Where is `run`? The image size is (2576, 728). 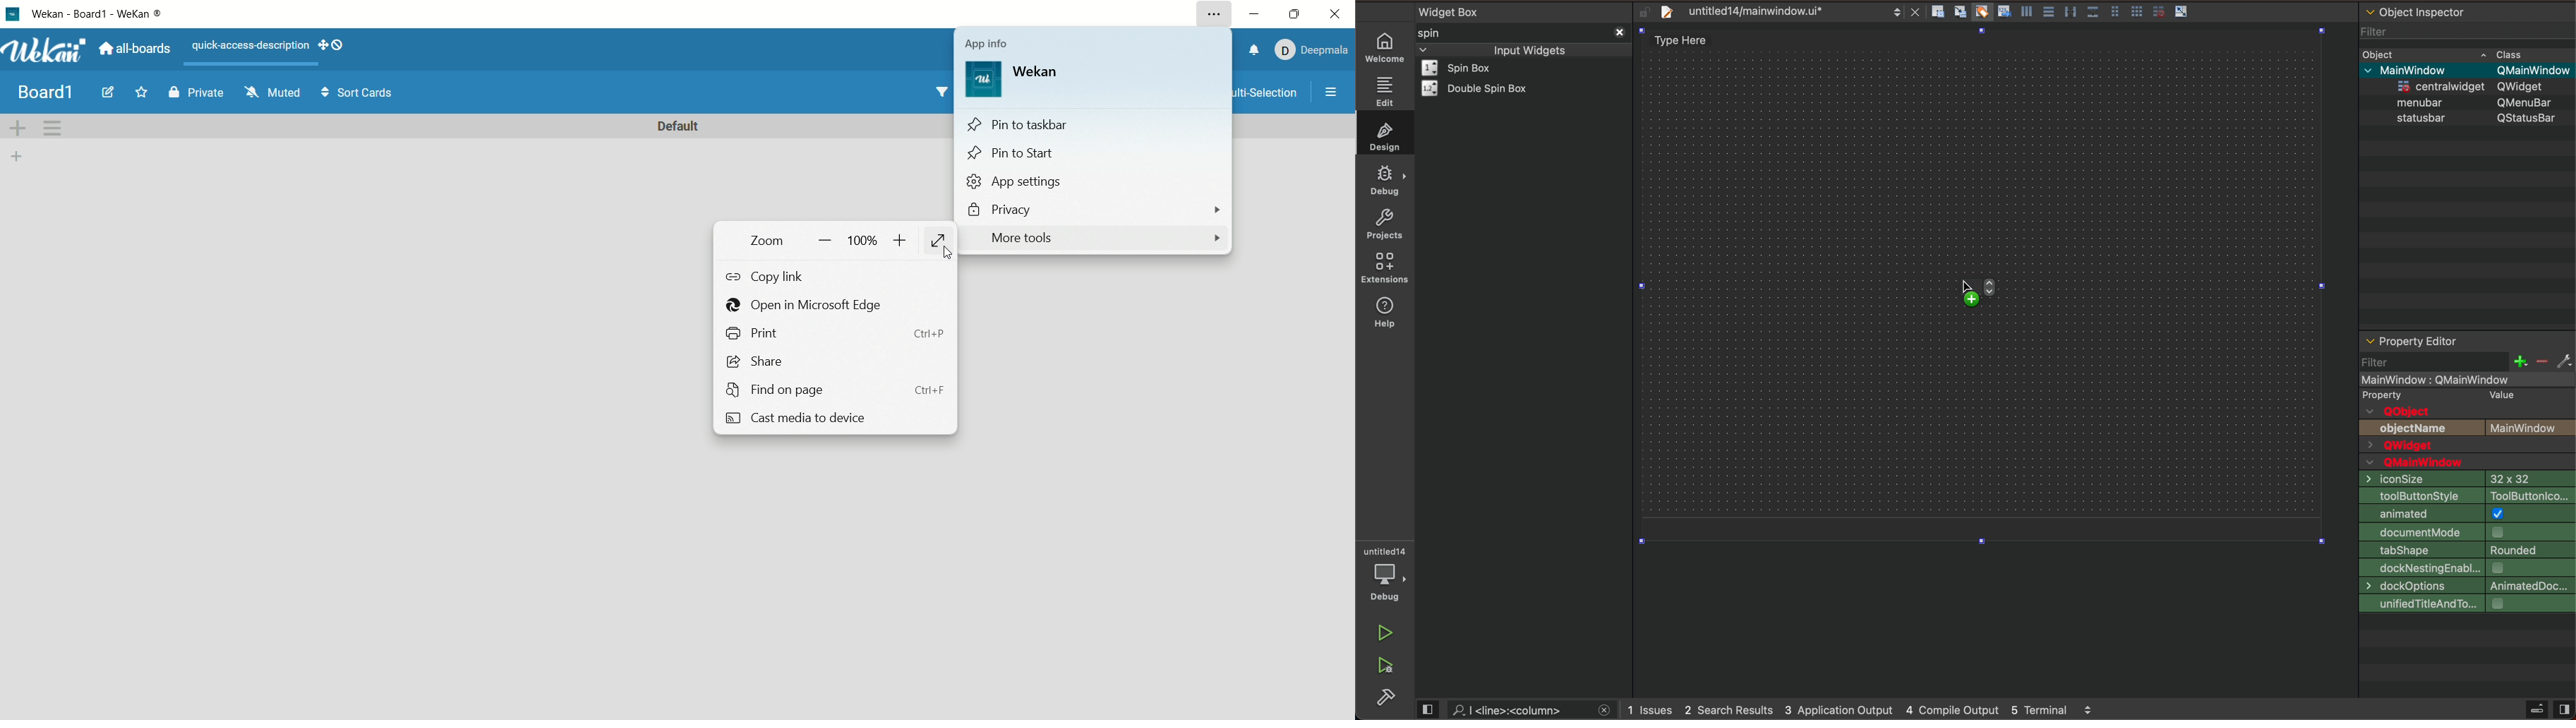 run is located at coordinates (1383, 633).